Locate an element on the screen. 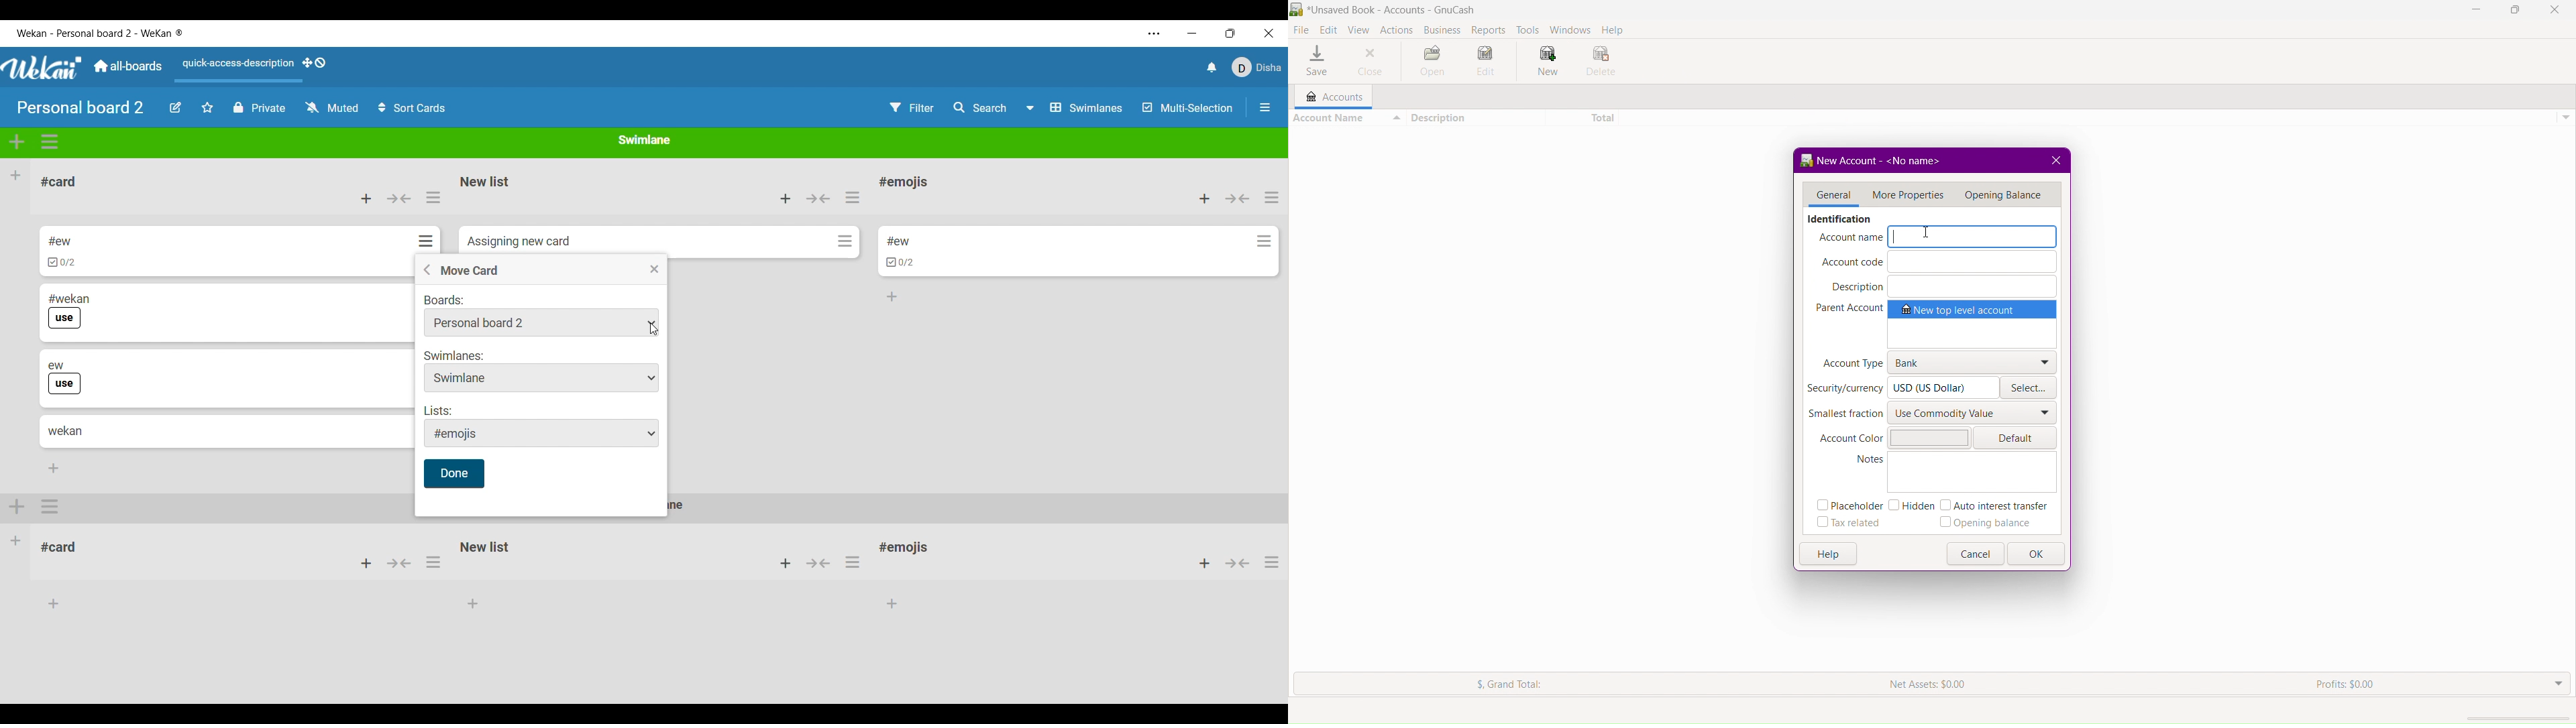 This screenshot has width=2576, height=728. Main dashboard is located at coordinates (127, 66).